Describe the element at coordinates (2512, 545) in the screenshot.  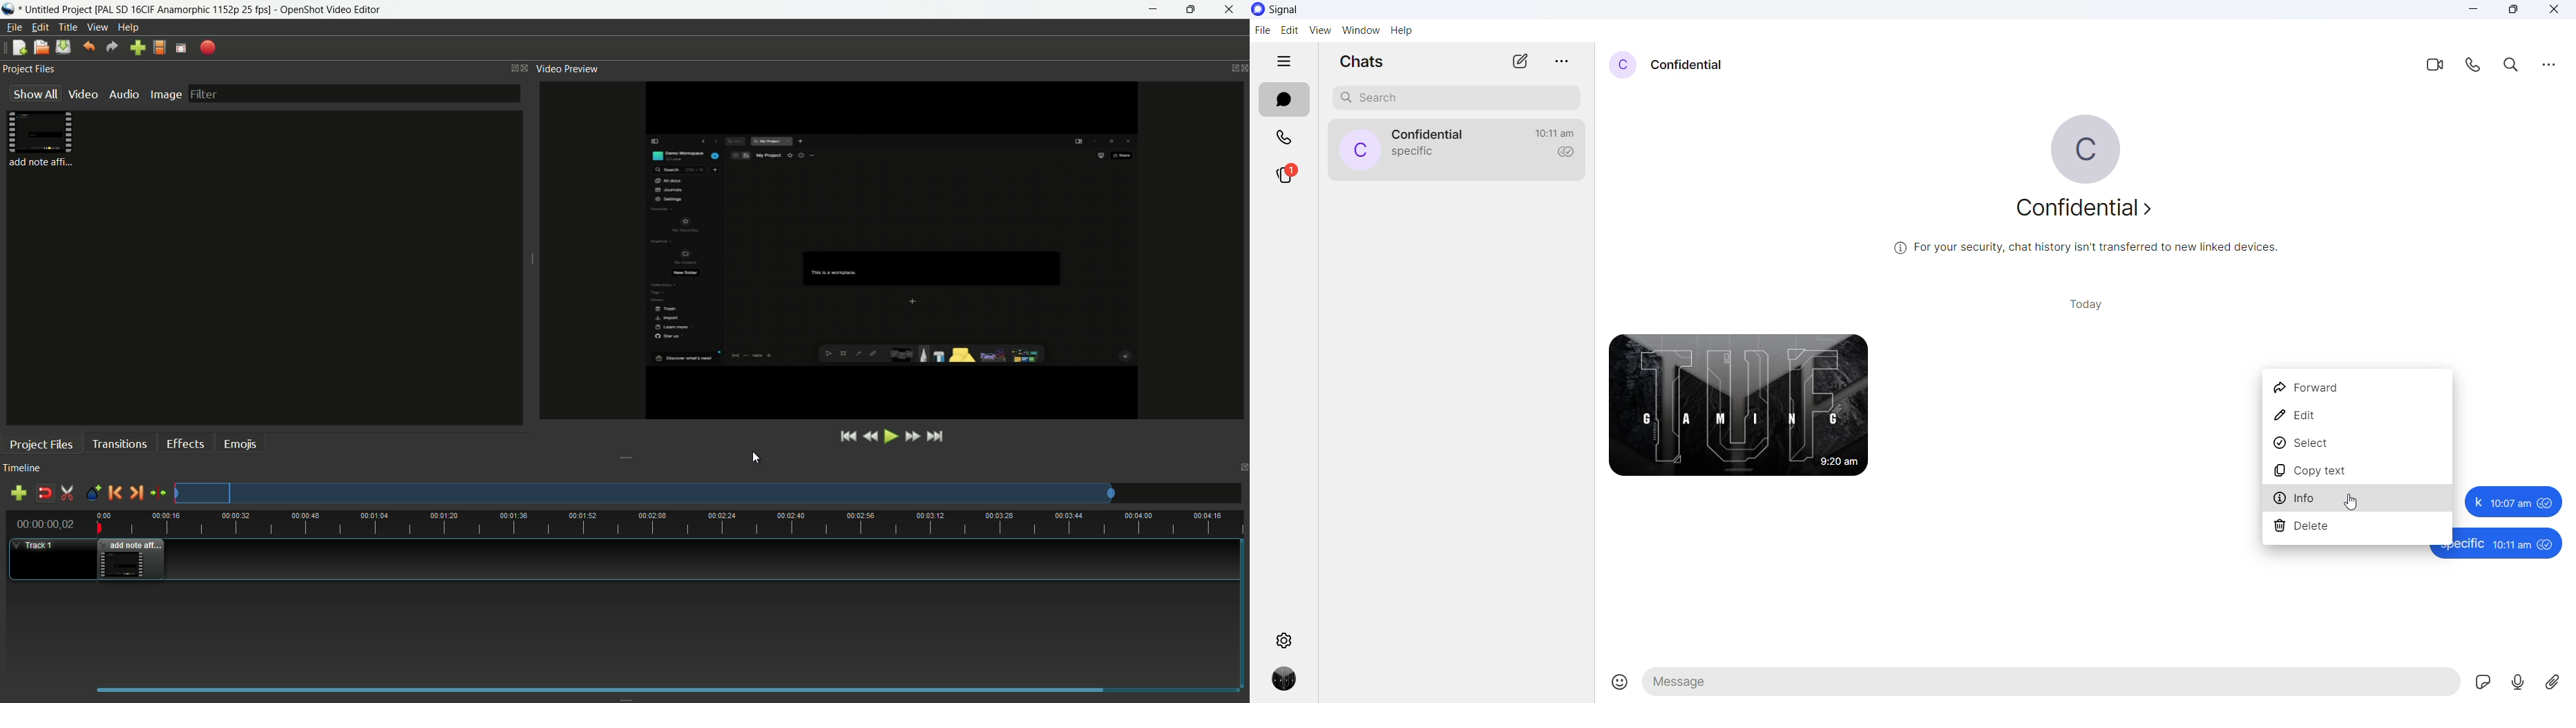
I see `10:11am` at that location.